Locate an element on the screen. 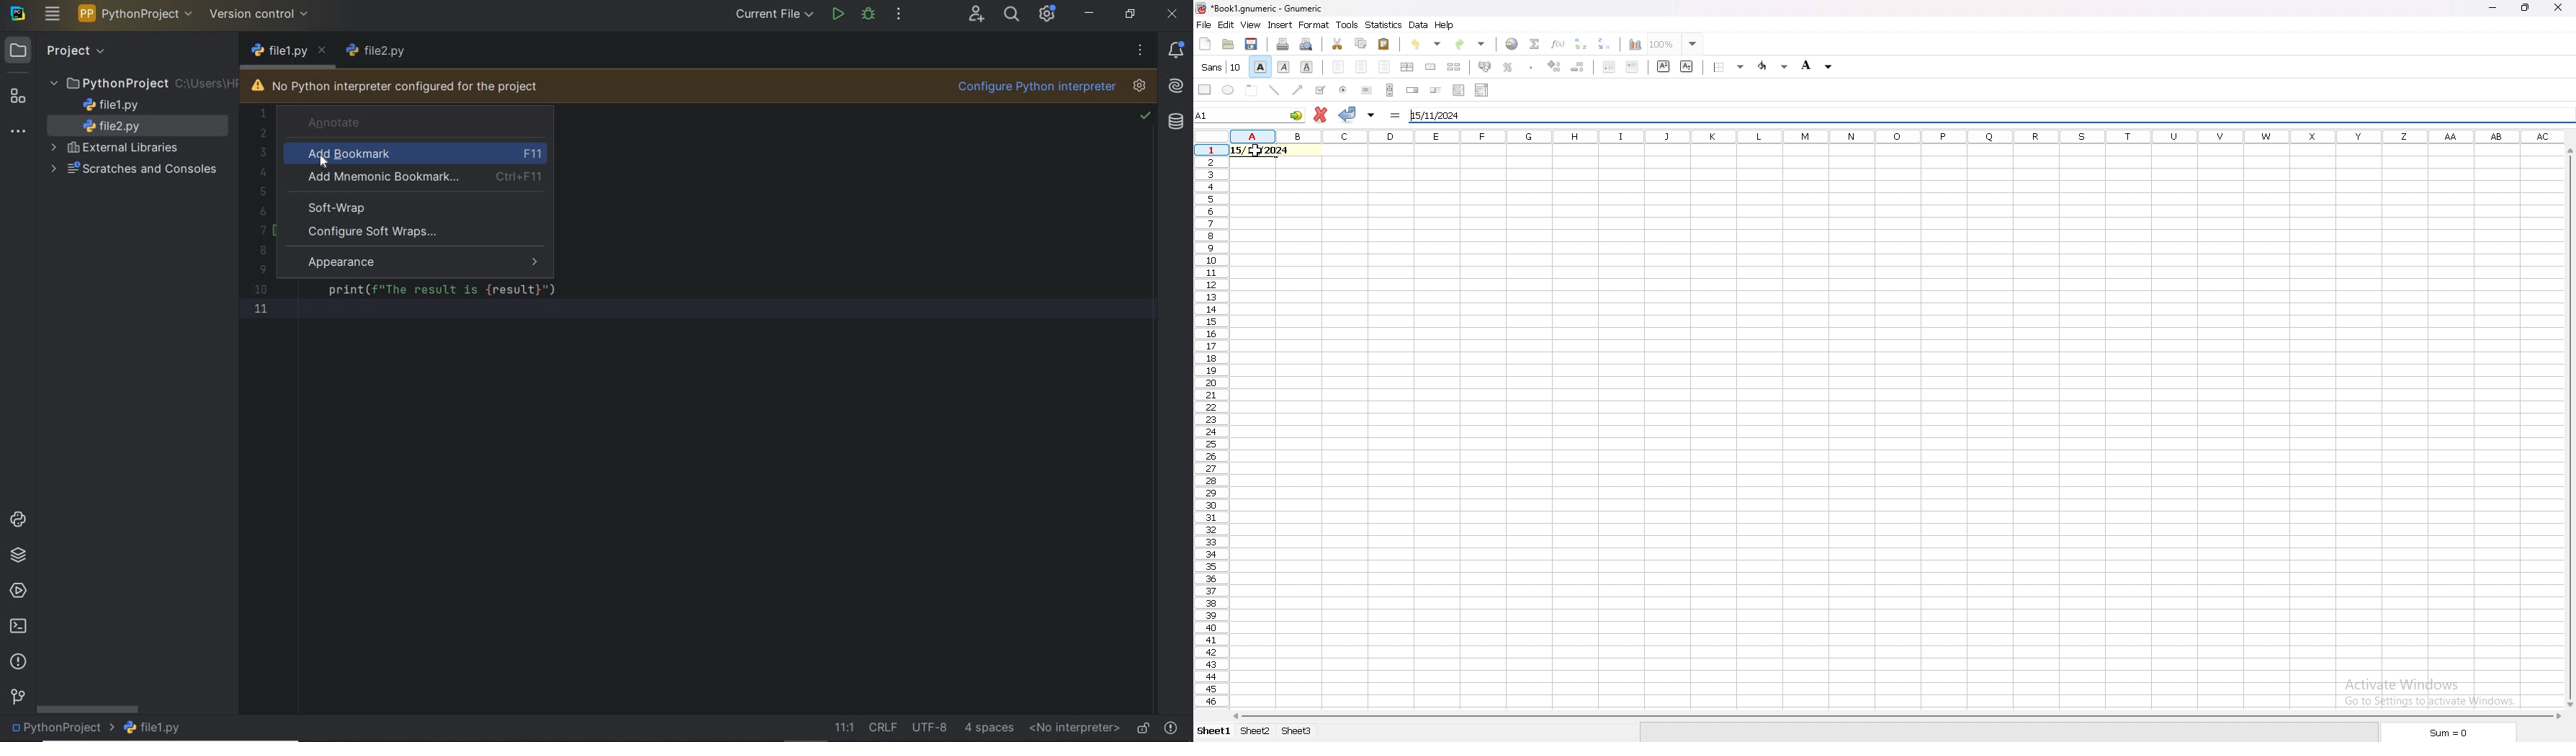 Image resolution: width=2576 pixels, height=756 pixels. align right is located at coordinates (1384, 67).